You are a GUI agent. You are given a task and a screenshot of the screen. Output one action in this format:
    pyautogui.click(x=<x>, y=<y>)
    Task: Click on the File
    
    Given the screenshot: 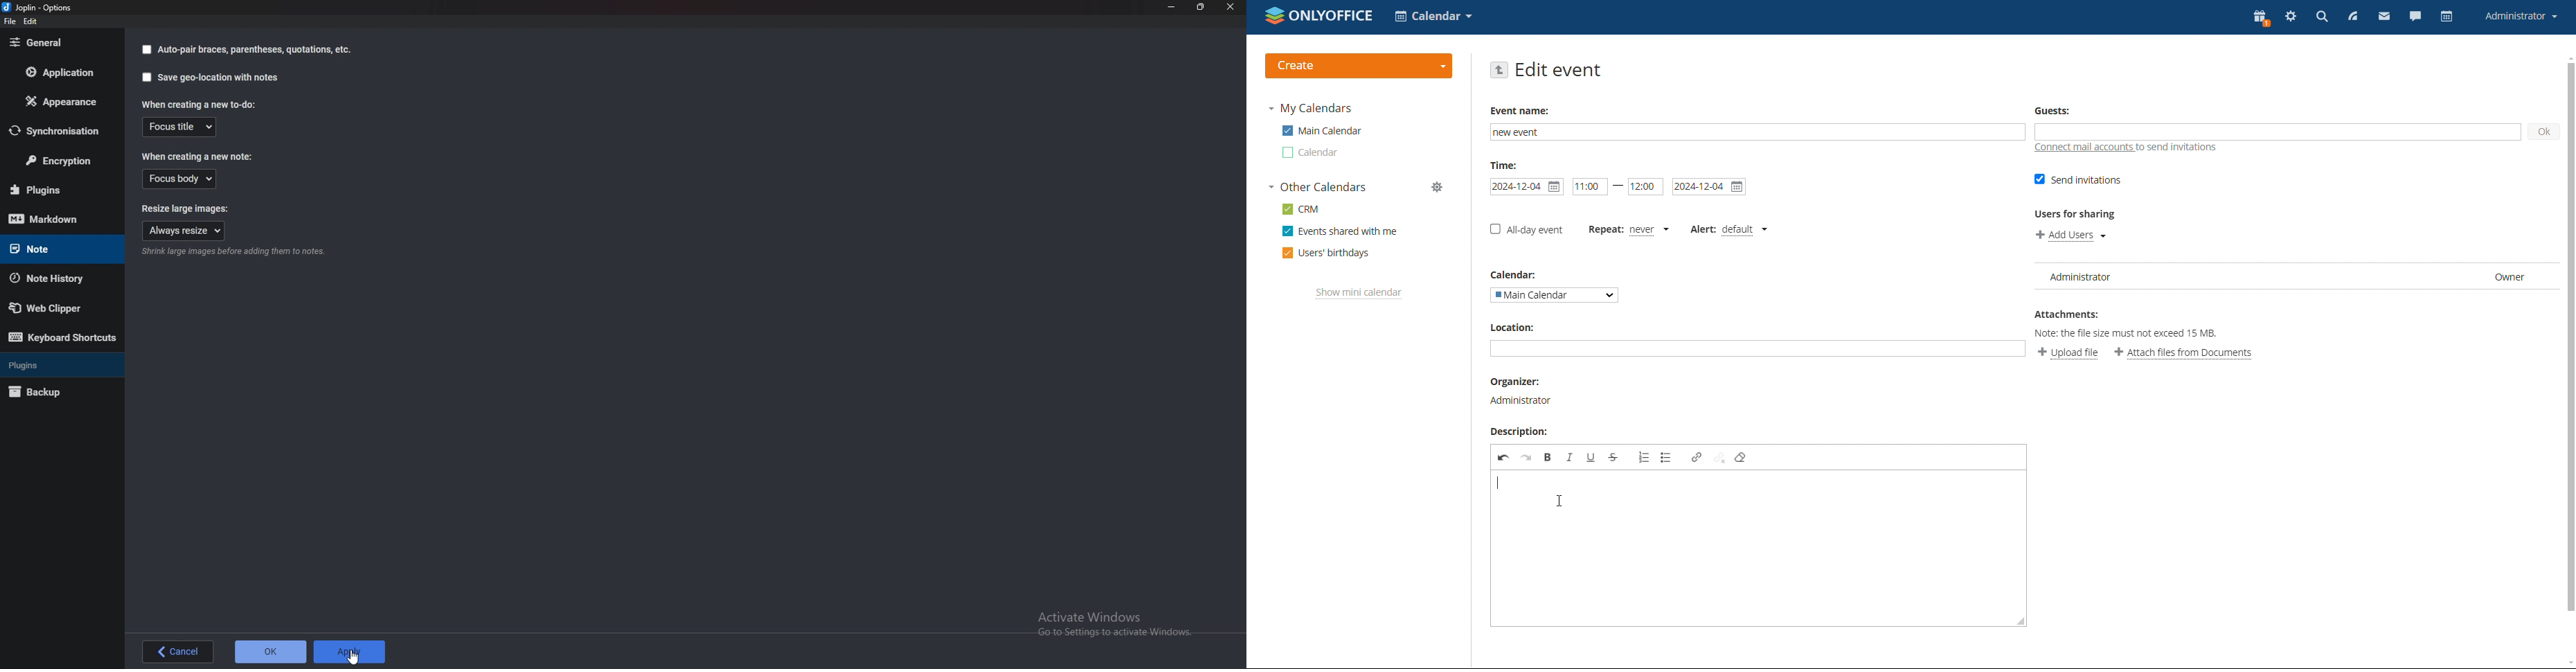 What is the action you would take?
    pyautogui.click(x=10, y=21)
    